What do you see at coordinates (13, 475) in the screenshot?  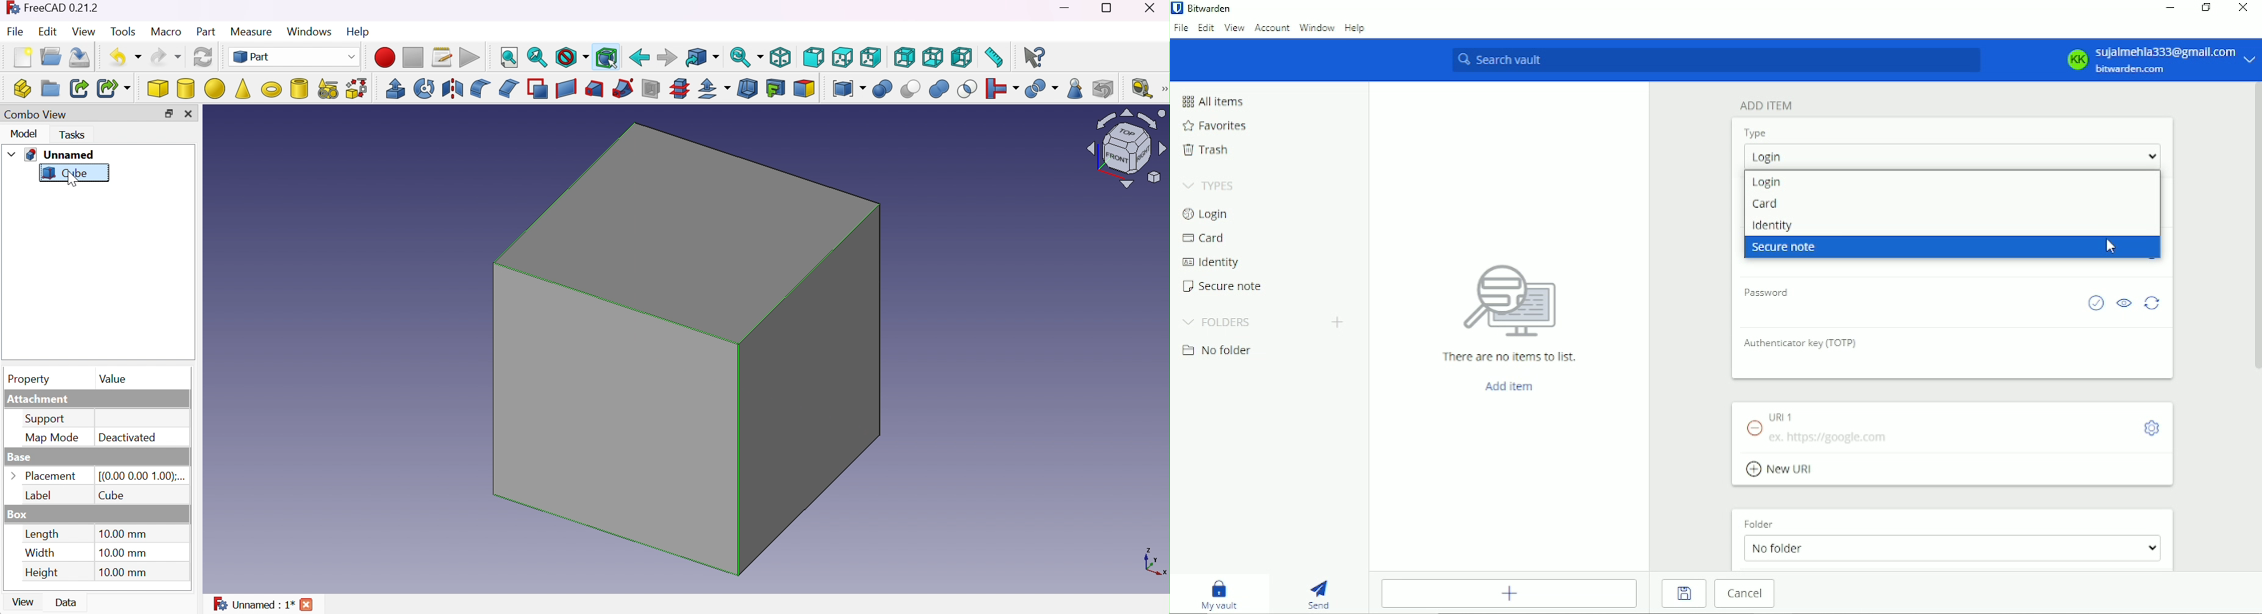 I see `Options` at bounding box center [13, 475].